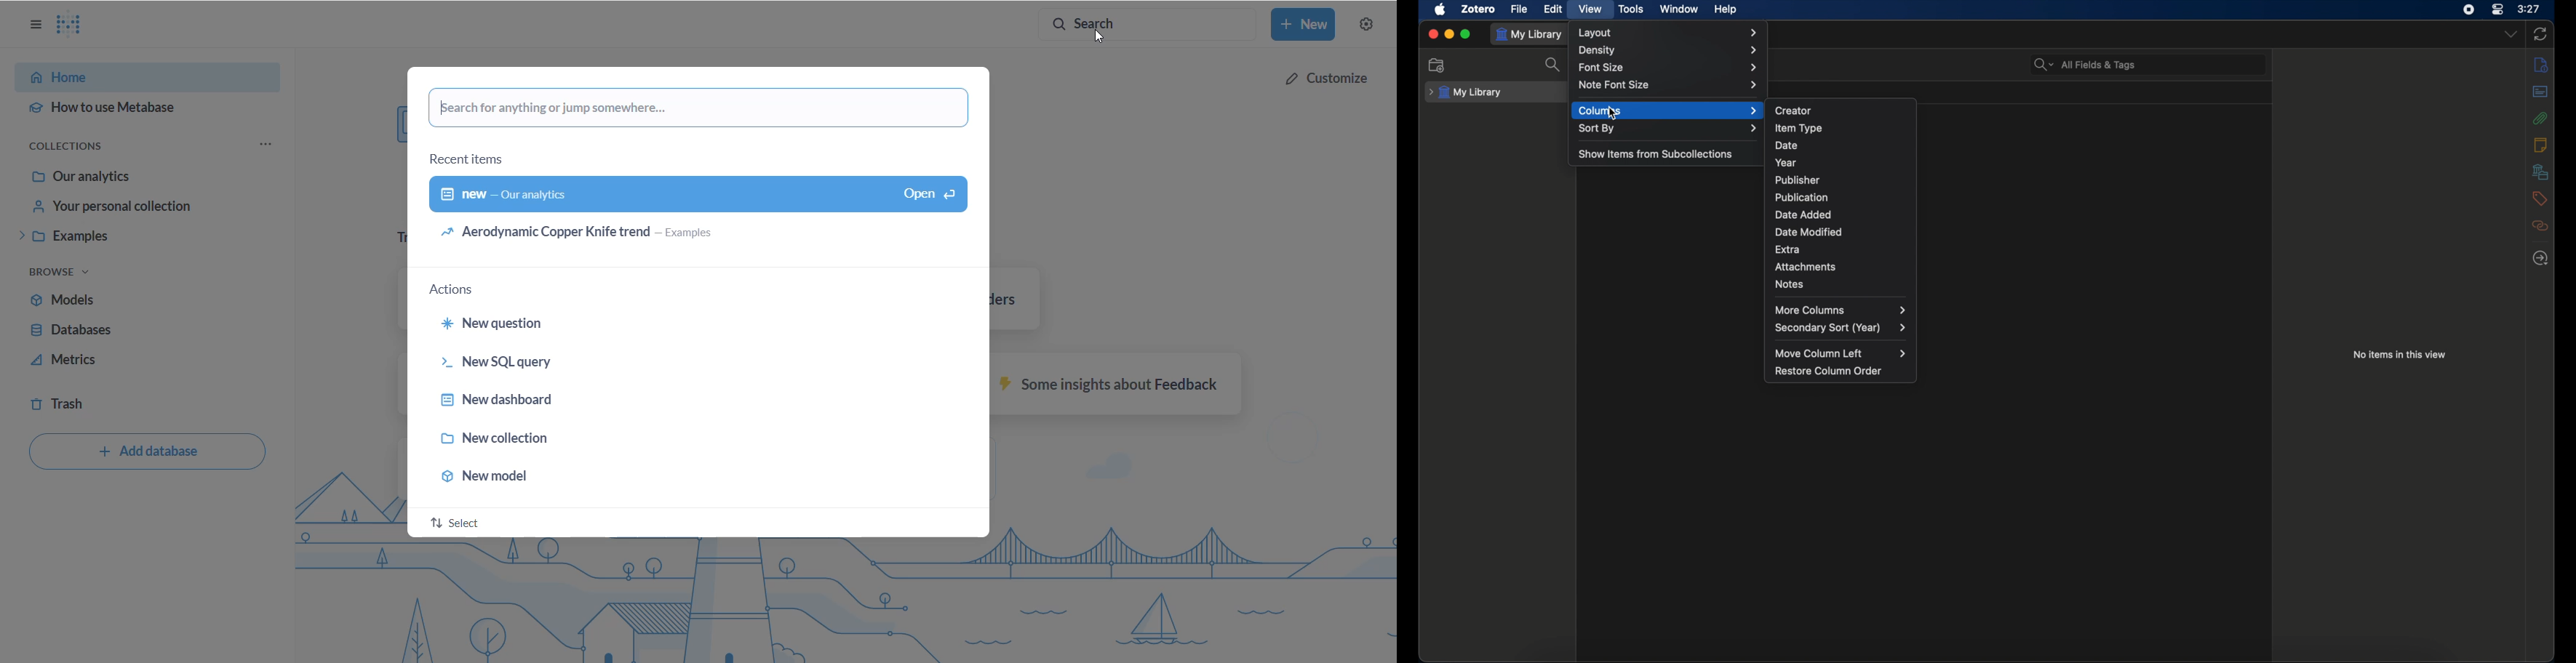 This screenshot has width=2576, height=672. I want to click on minimize, so click(1450, 34).